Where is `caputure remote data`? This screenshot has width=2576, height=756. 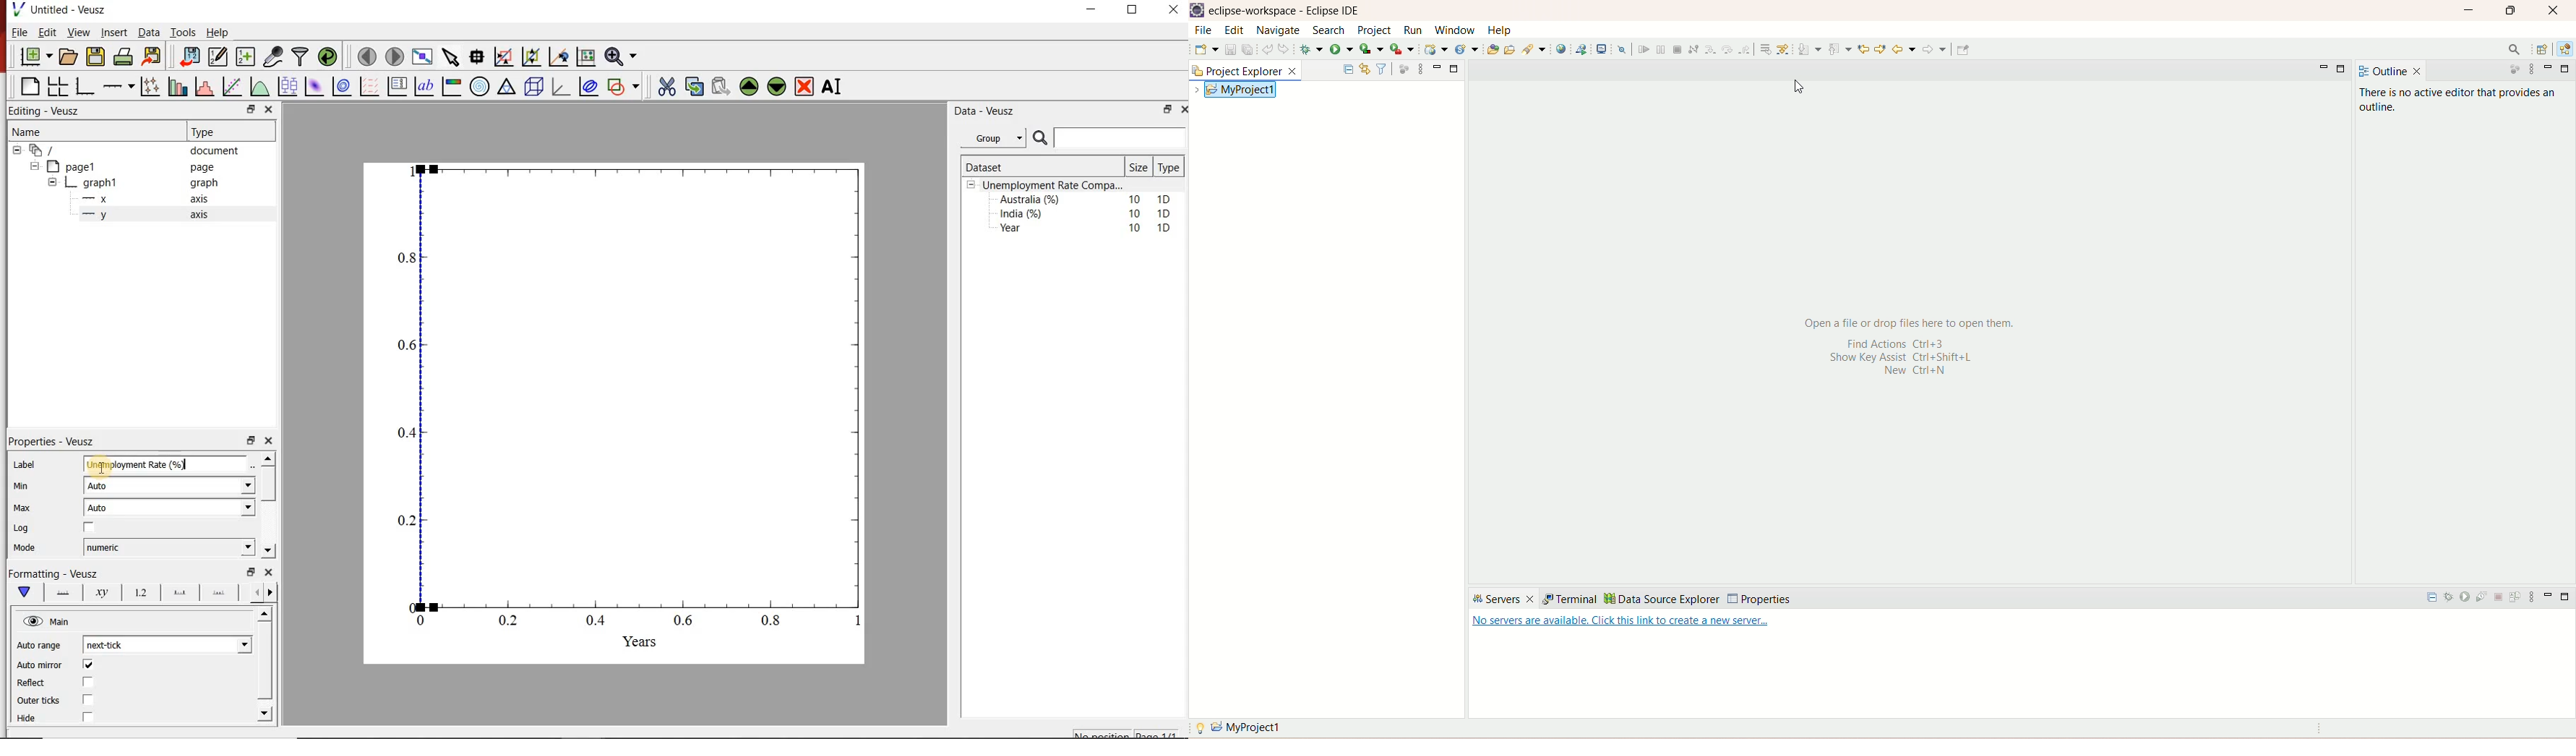 caputure remote data is located at coordinates (275, 56).